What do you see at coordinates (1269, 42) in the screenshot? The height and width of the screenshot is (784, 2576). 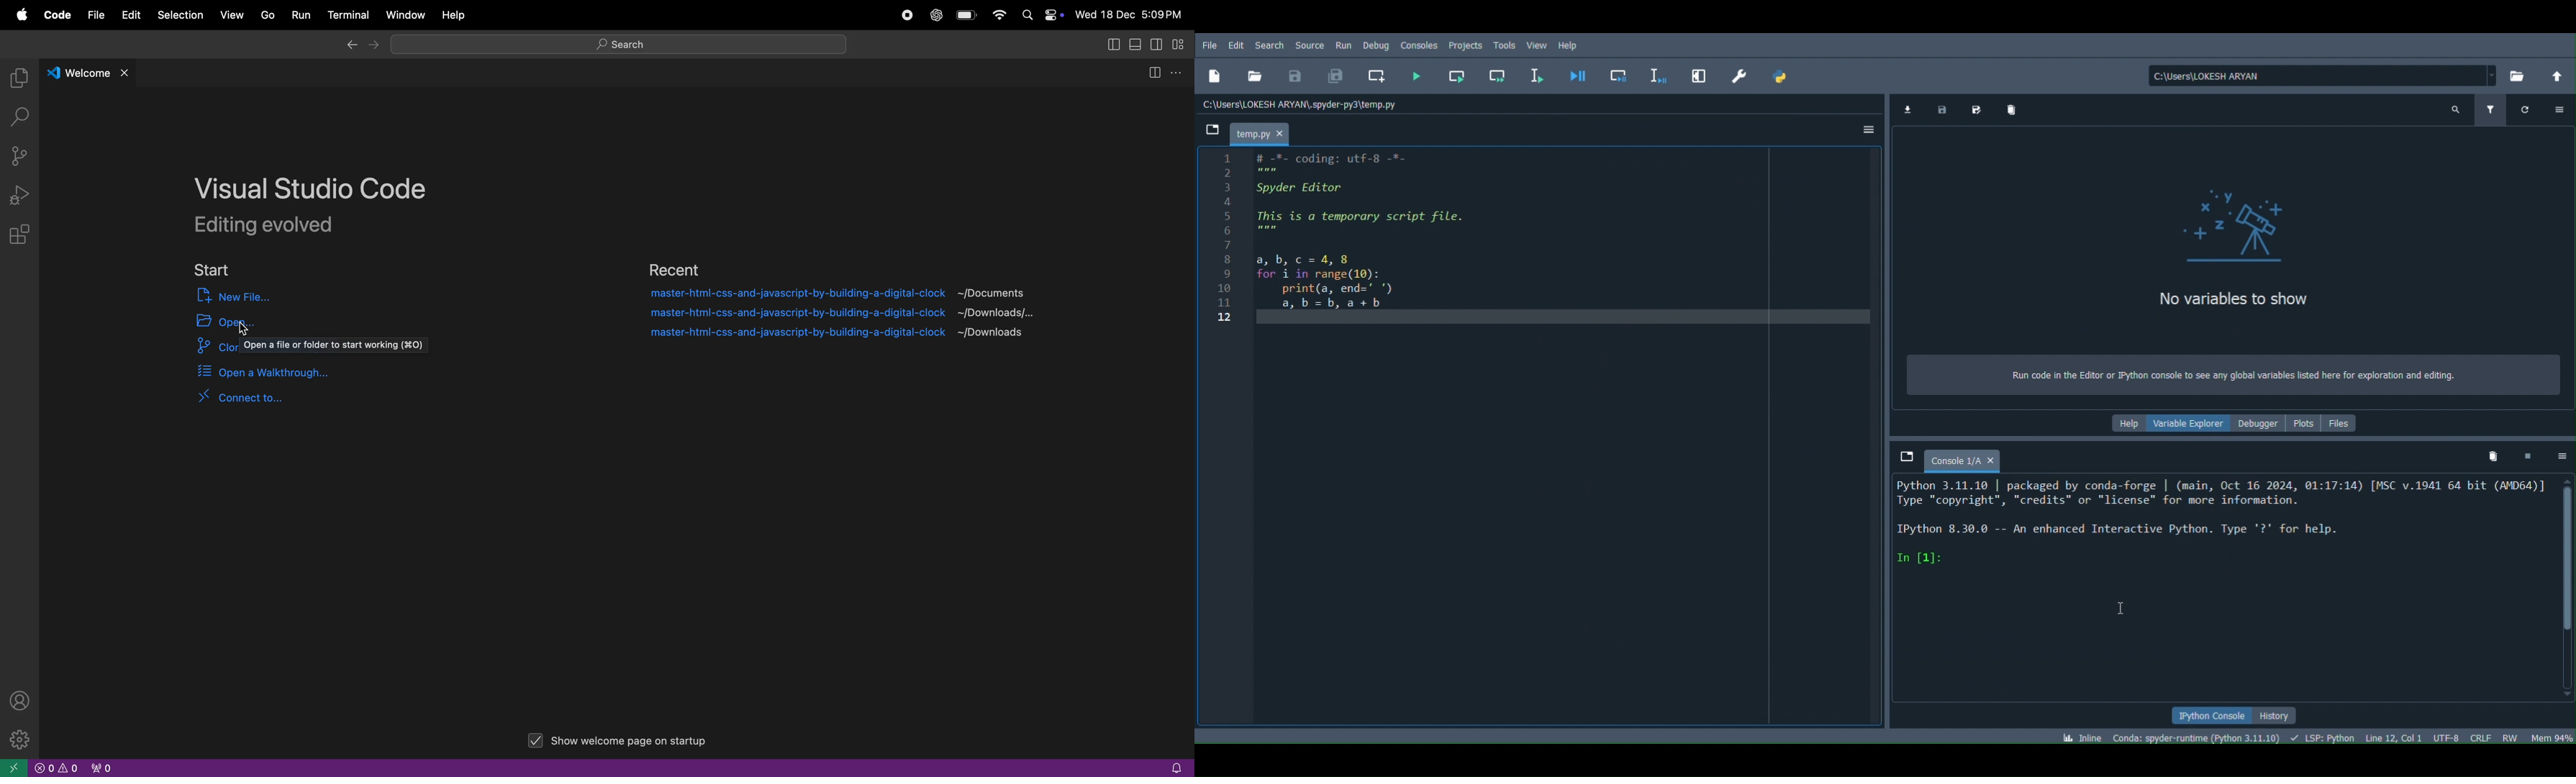 I see `Search` at bounding box center [1269, 42].